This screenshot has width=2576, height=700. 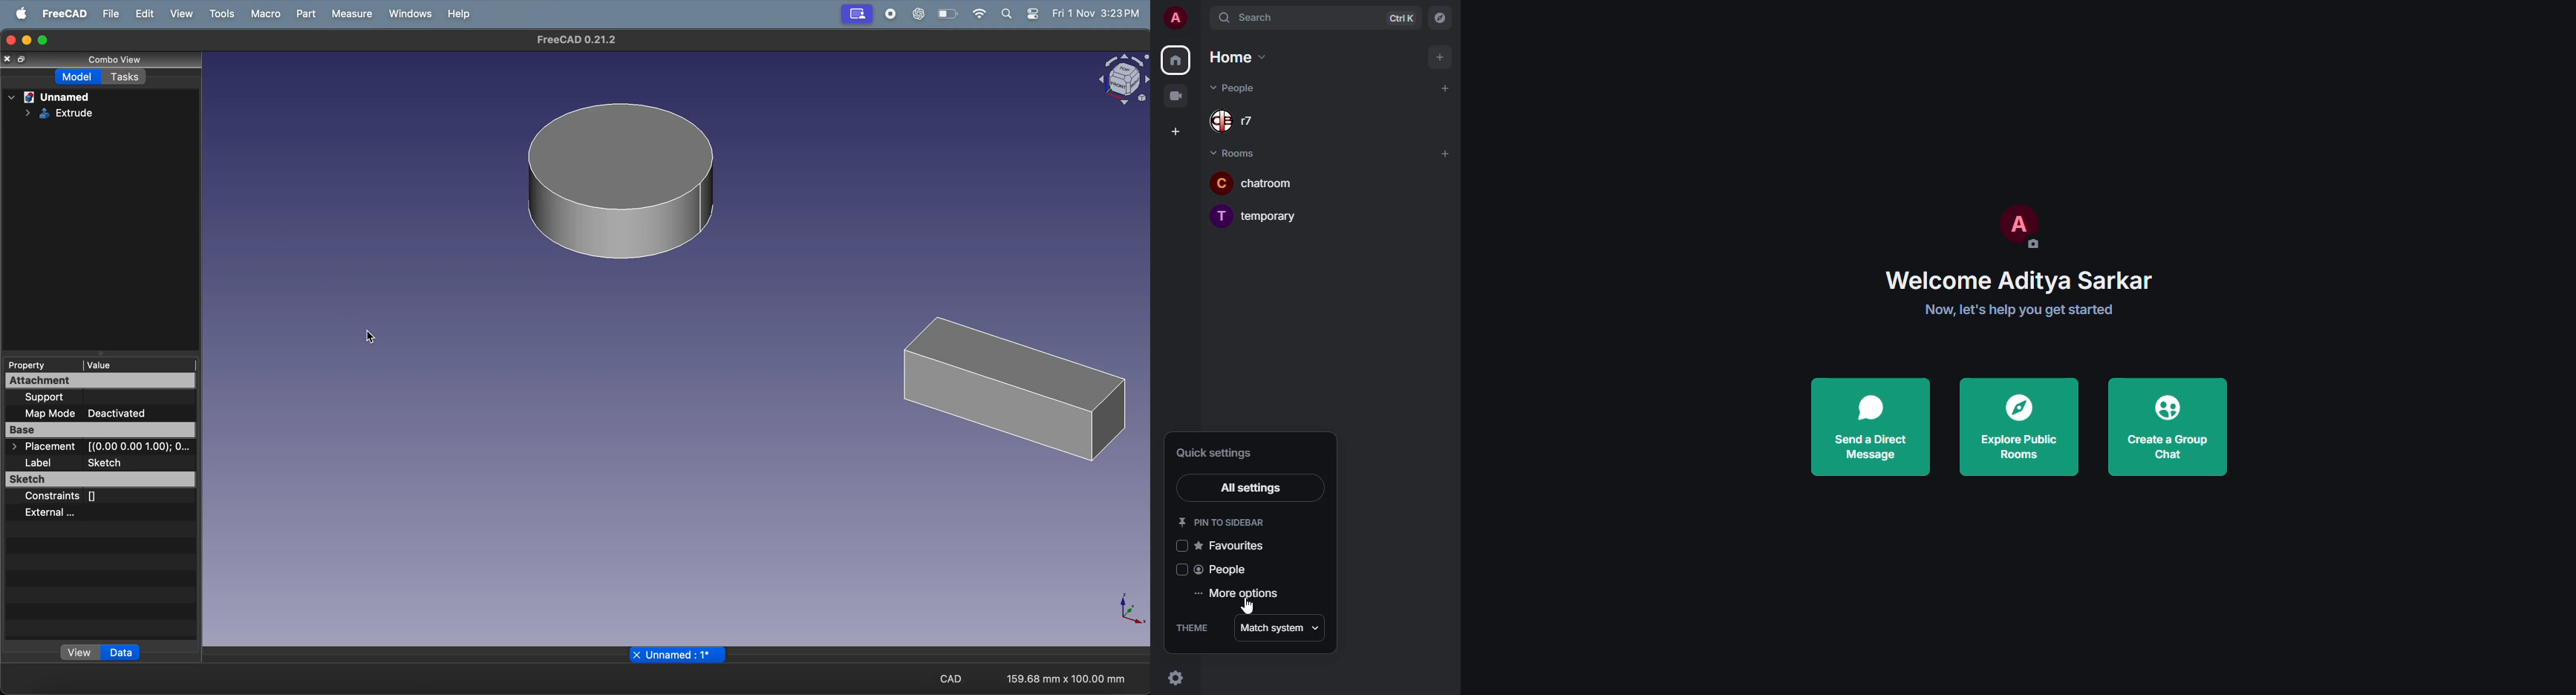 What do you see at coordinates (2020, 310) in the screenshot?
I see `get started` at bounding box center [2020, 310].